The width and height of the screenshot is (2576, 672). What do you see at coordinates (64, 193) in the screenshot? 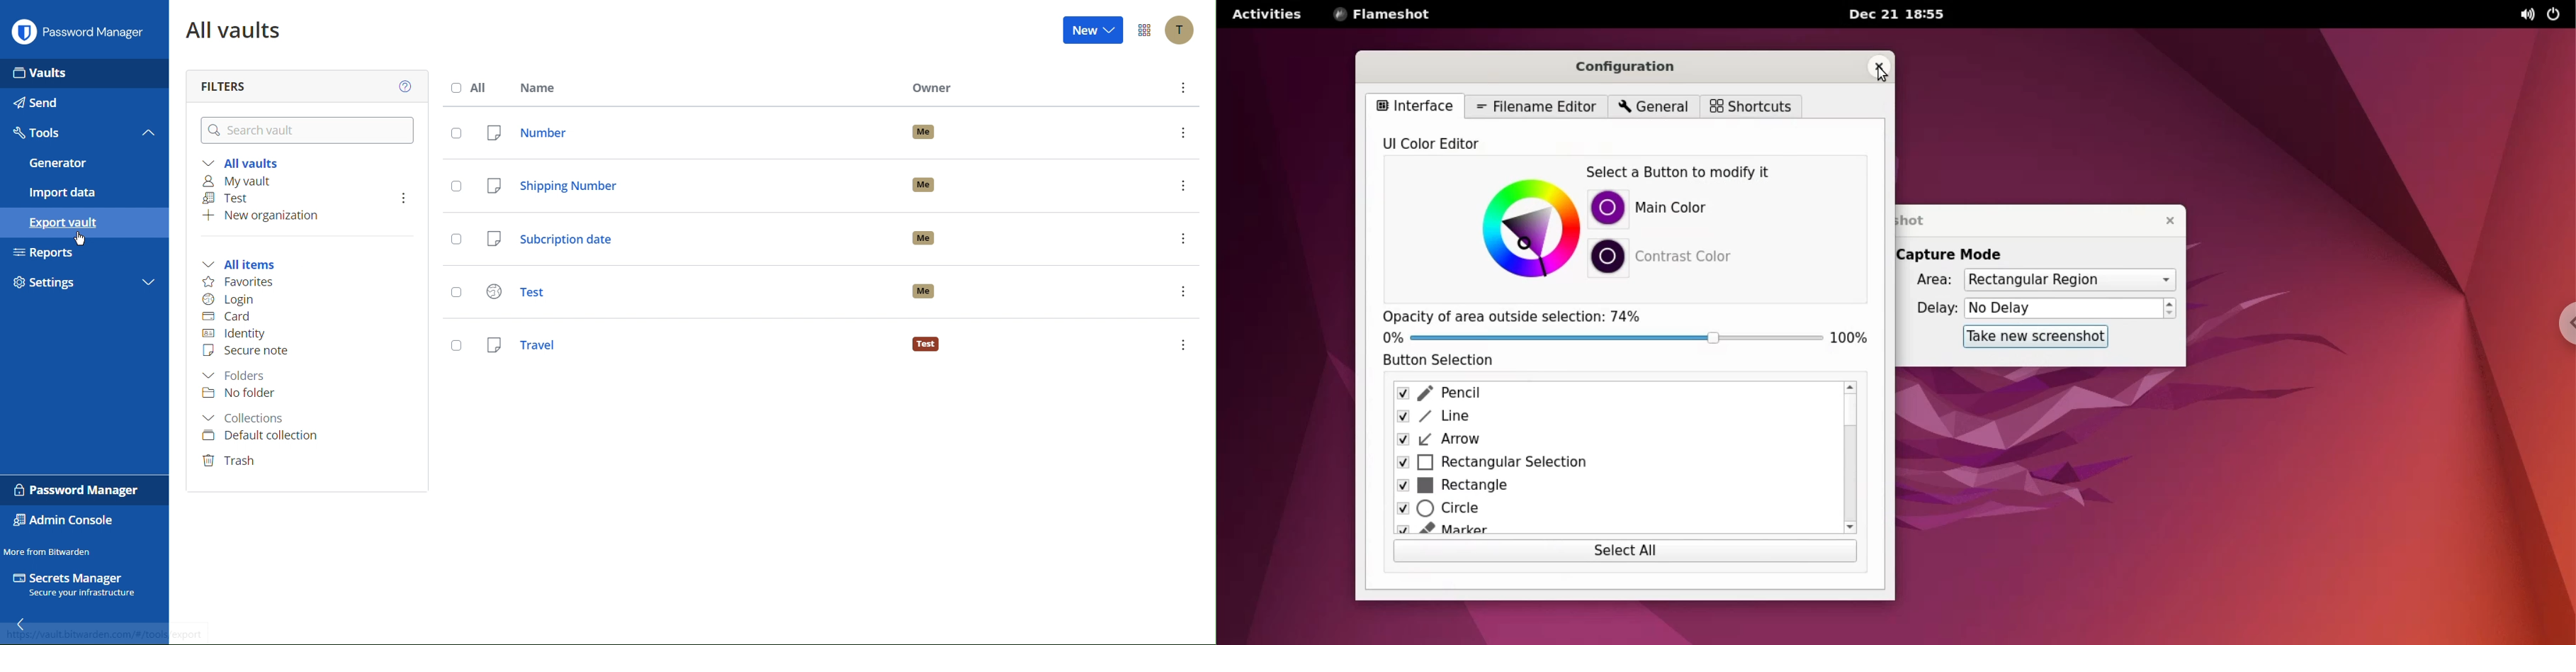
I see `Import Data` at bounding box center [64, 193].